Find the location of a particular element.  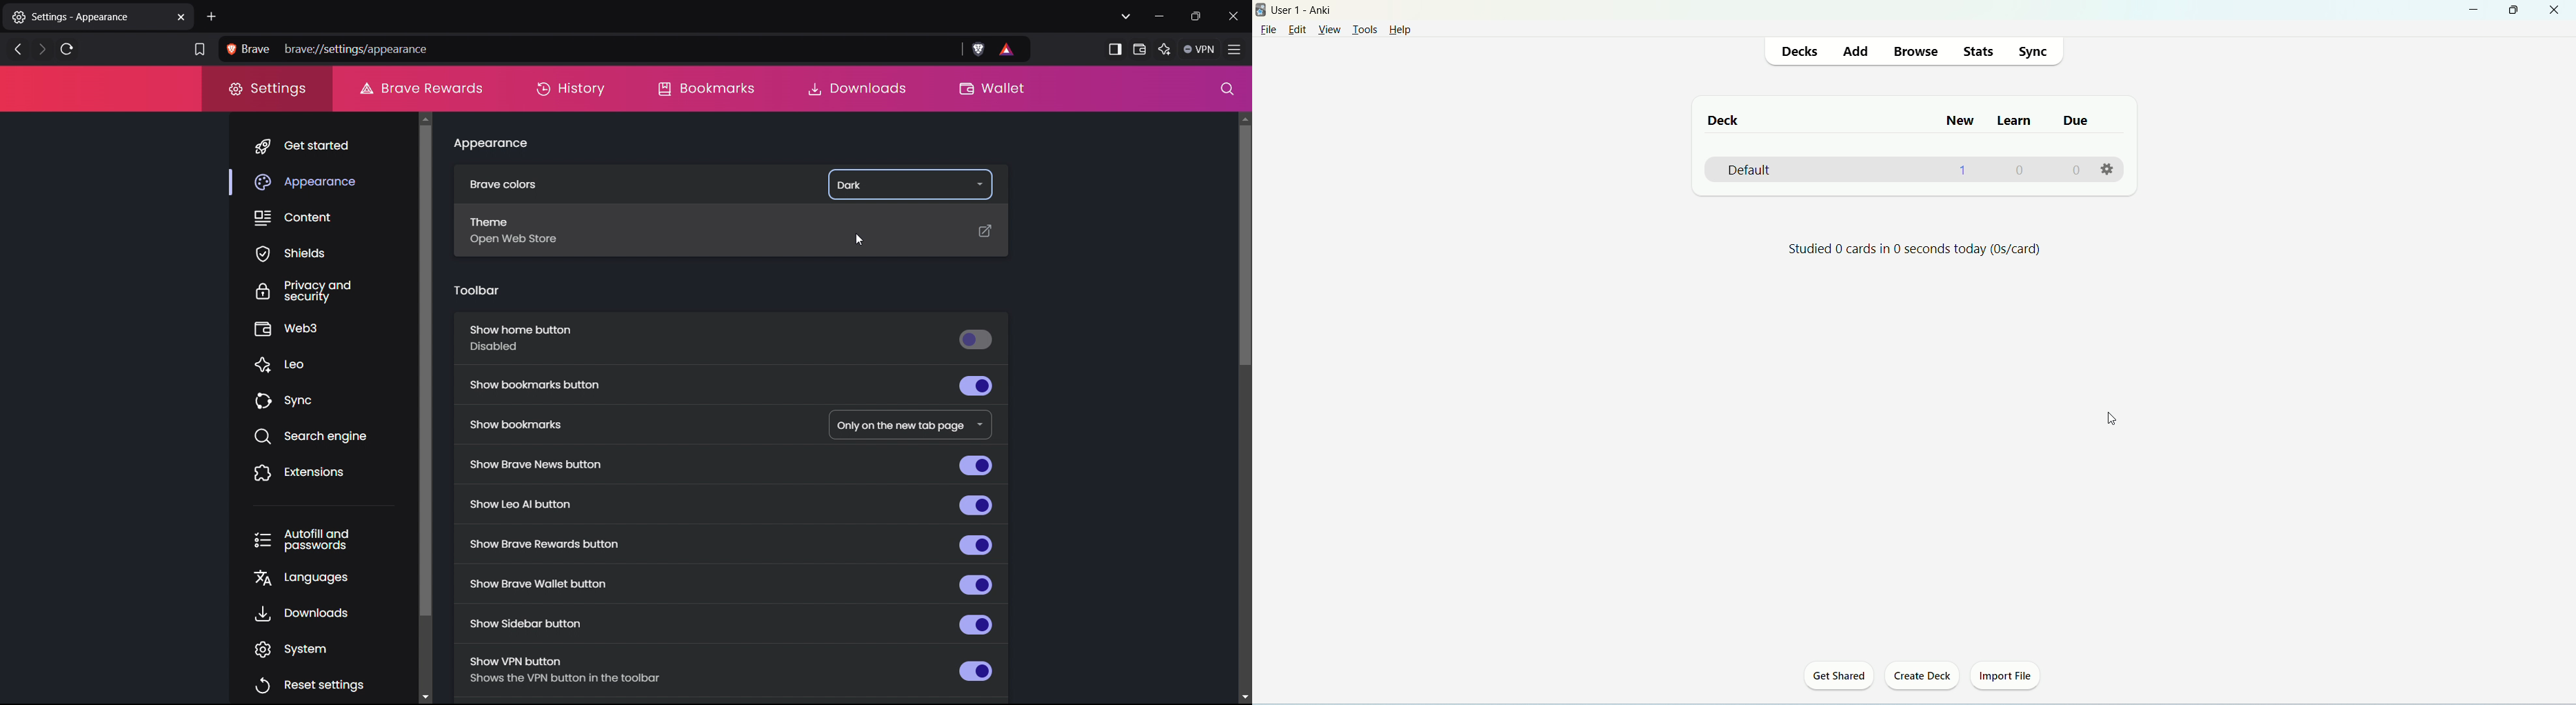

learn is located at coordinates (2016, 121).